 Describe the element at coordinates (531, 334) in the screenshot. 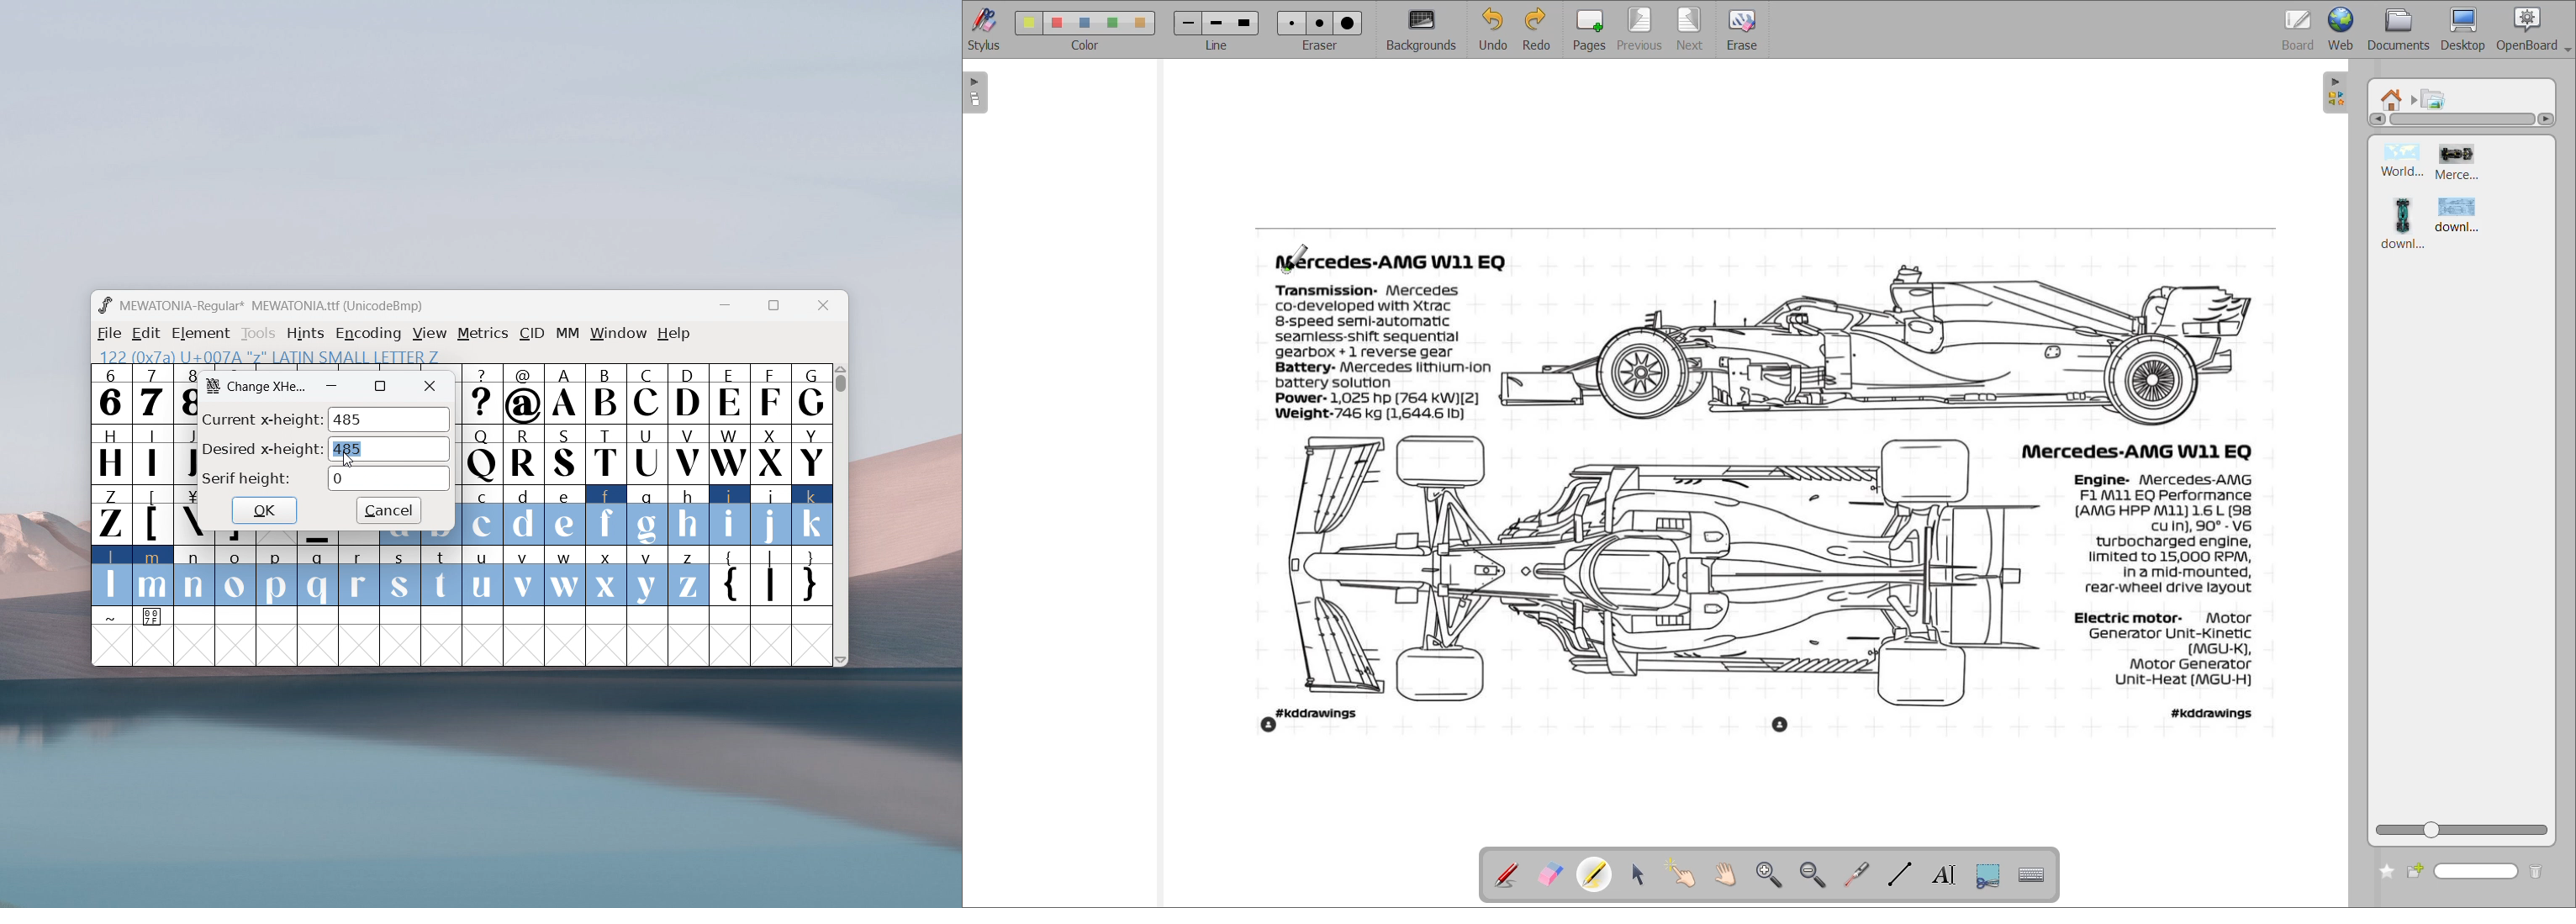

I see `cid` at that location.